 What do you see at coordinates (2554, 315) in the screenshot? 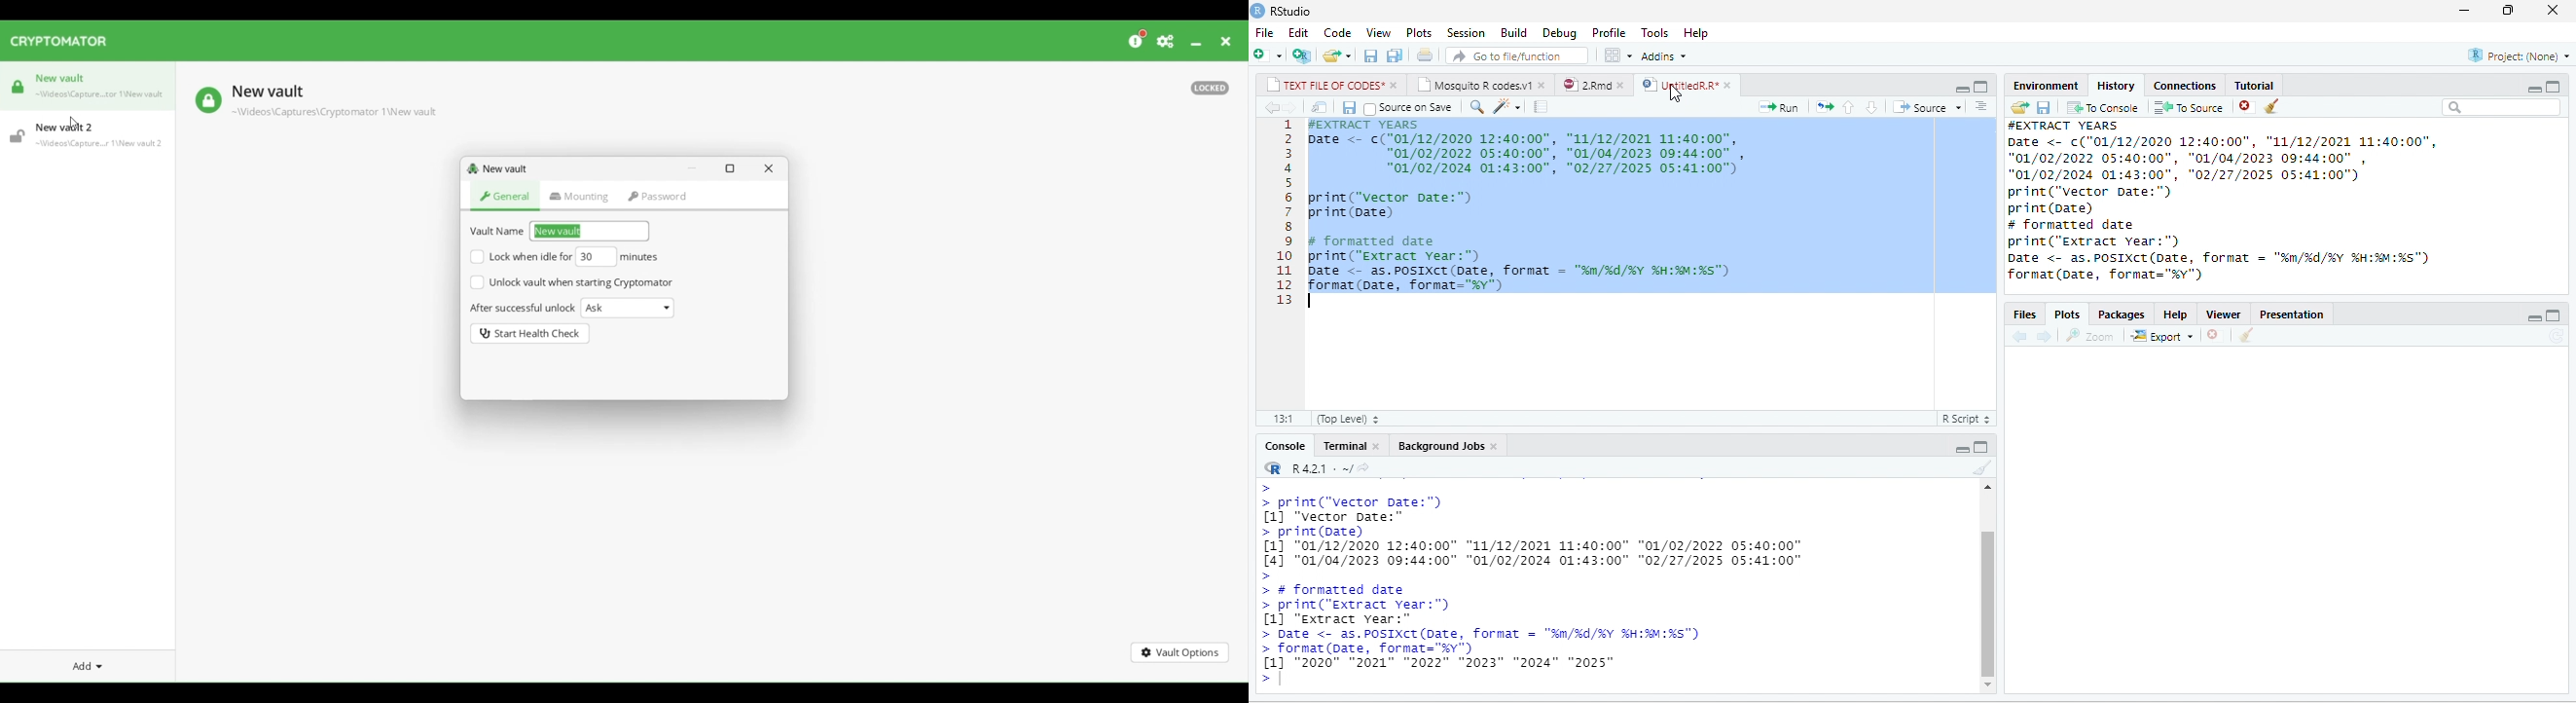
I see `maximize` at bounding box center [2554, 315].